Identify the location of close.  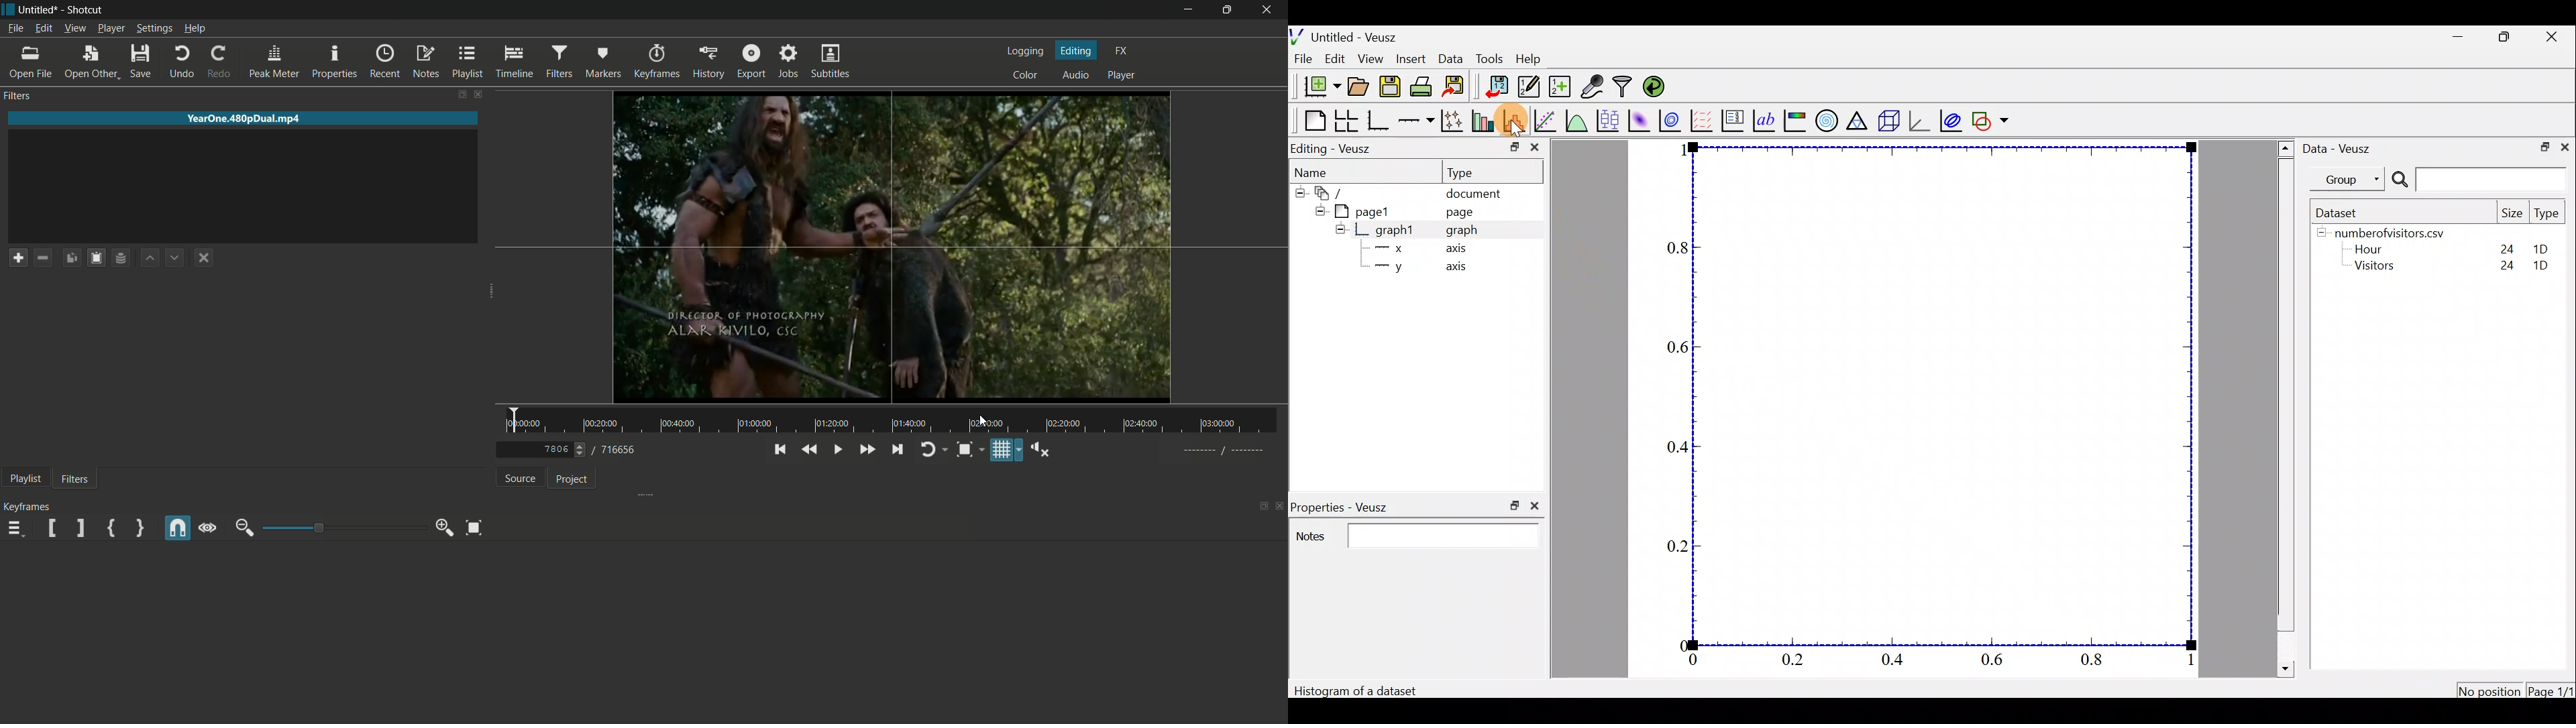
(1535, 508).